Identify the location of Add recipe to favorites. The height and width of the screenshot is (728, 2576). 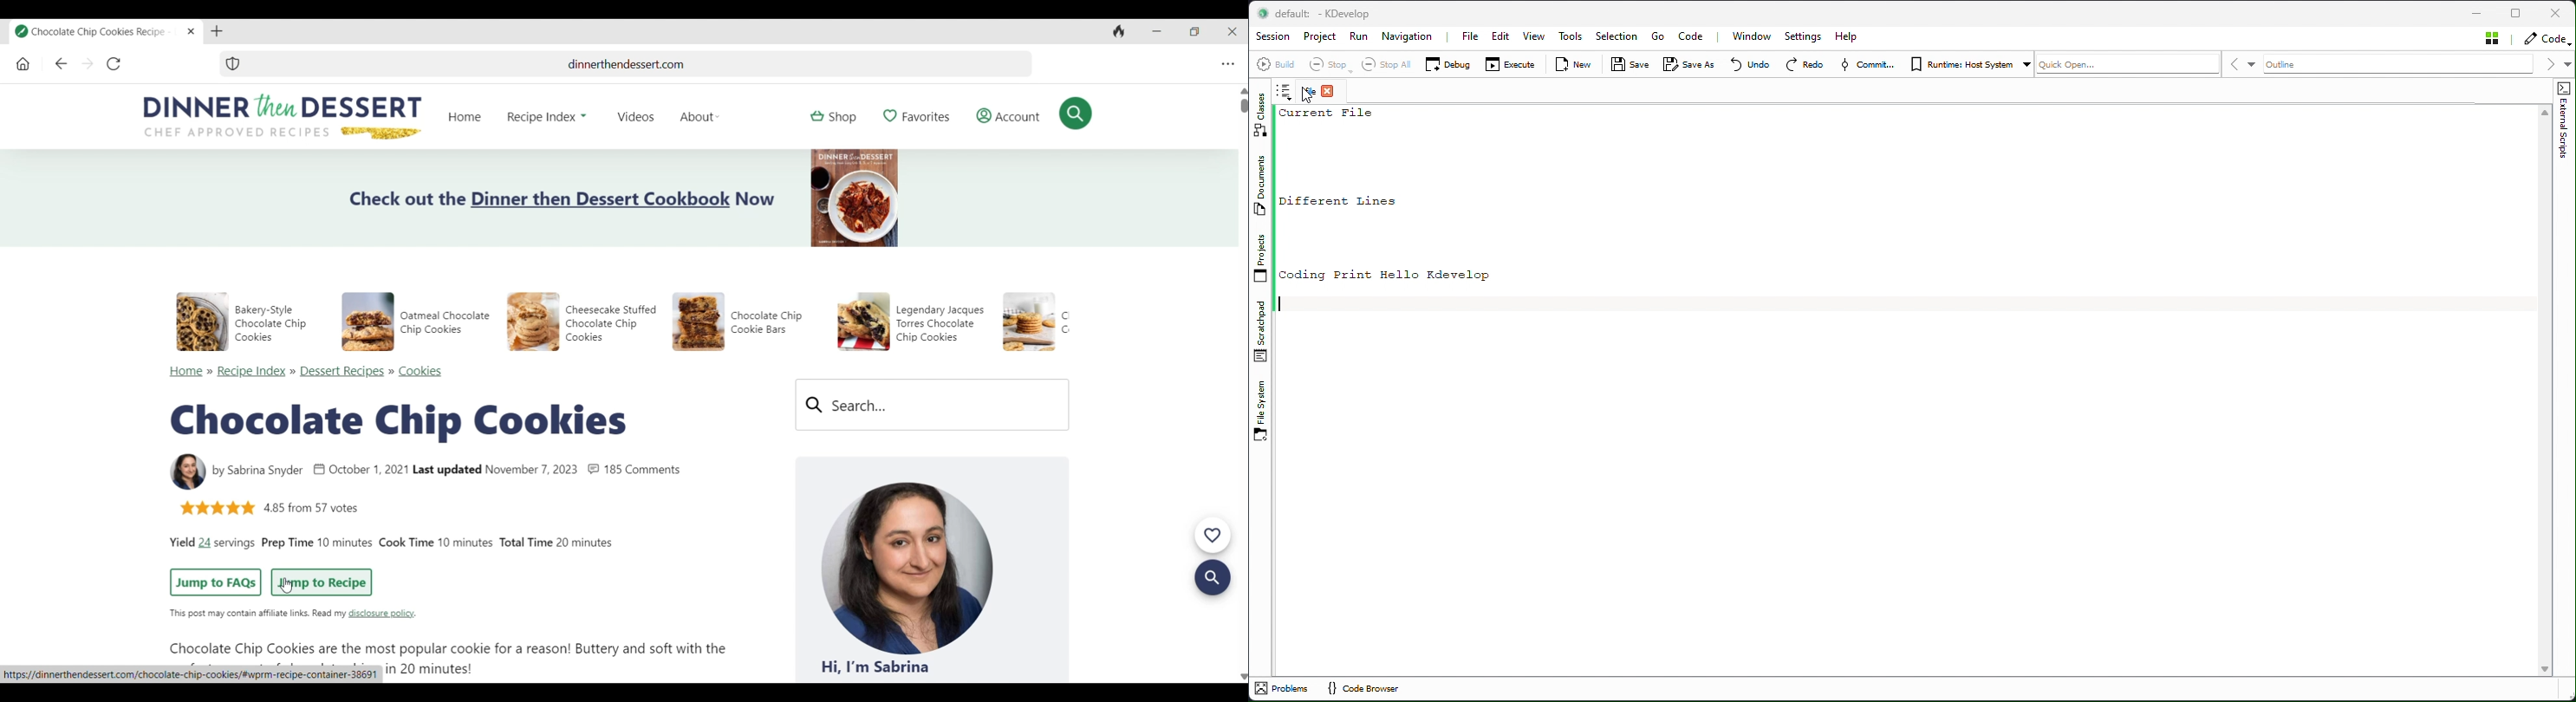
(917, 116).